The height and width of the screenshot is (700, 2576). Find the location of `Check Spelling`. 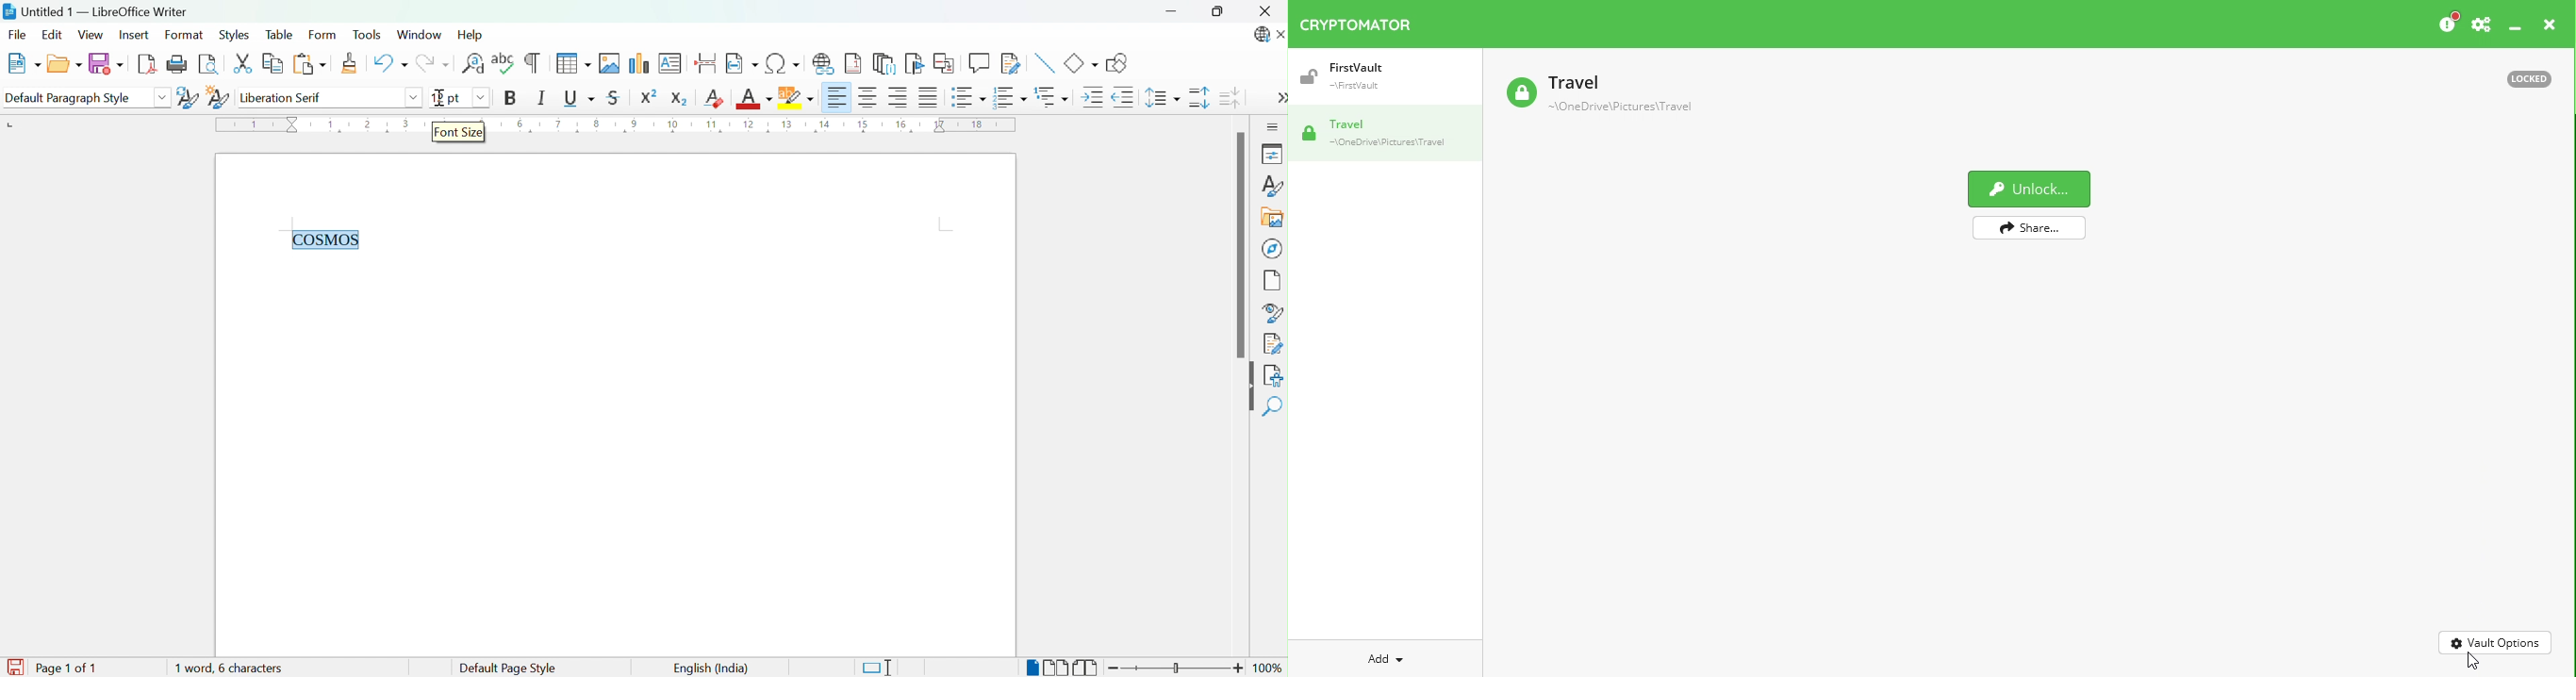

Check Spelling is located at coordinates (504, 62).